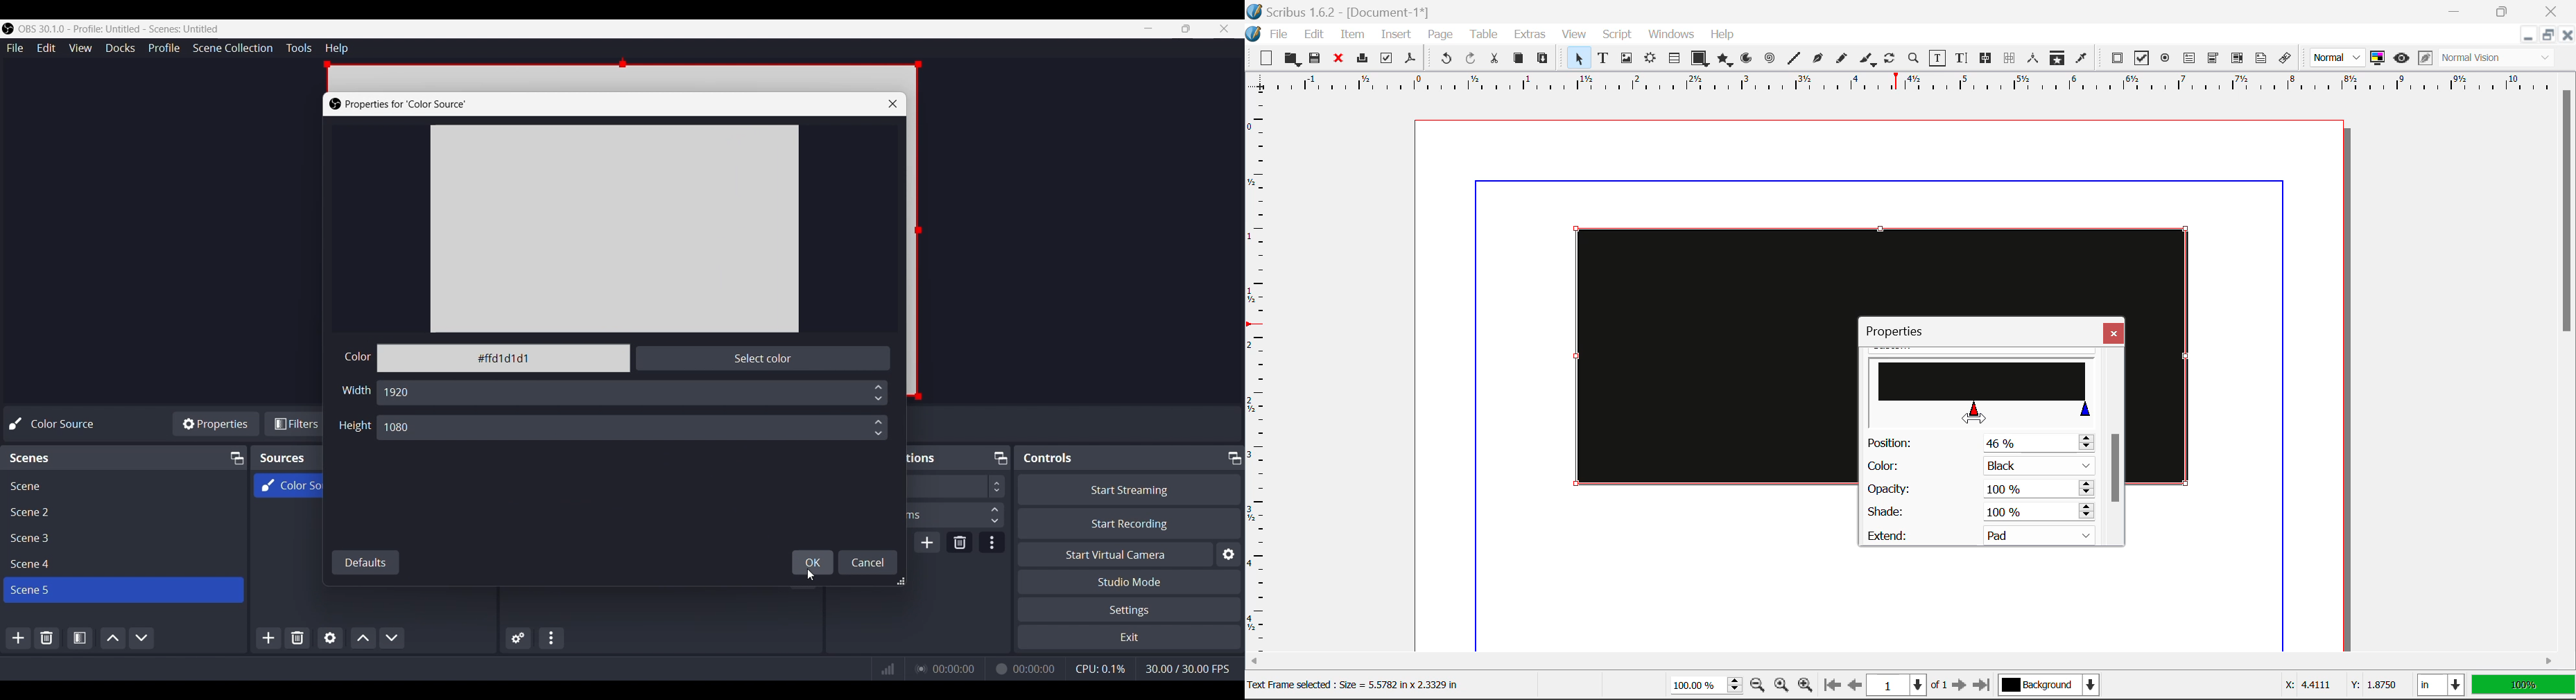 This screenshot has height=700, width=2576. Describe the element at coordinates (299, 423) in the screenshot. I see `Filters` at that location.